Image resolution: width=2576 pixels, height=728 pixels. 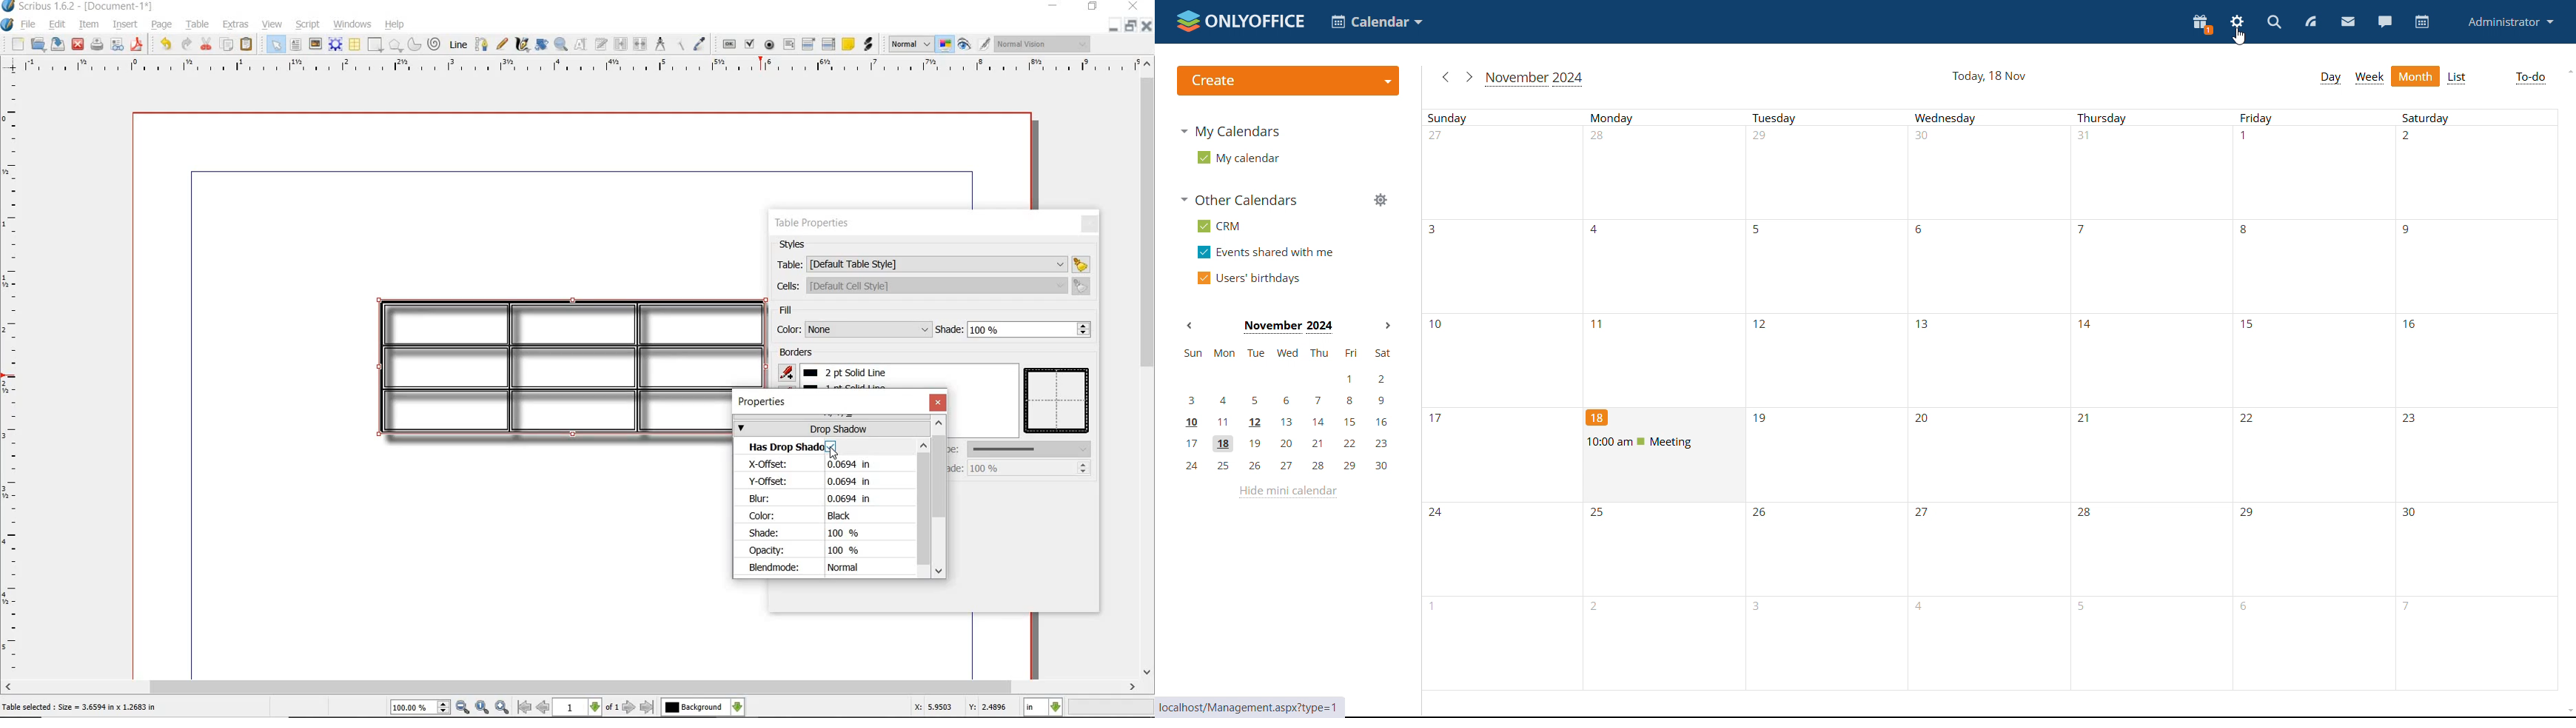 I want to click on previous month, so click(x=1190, y=326).